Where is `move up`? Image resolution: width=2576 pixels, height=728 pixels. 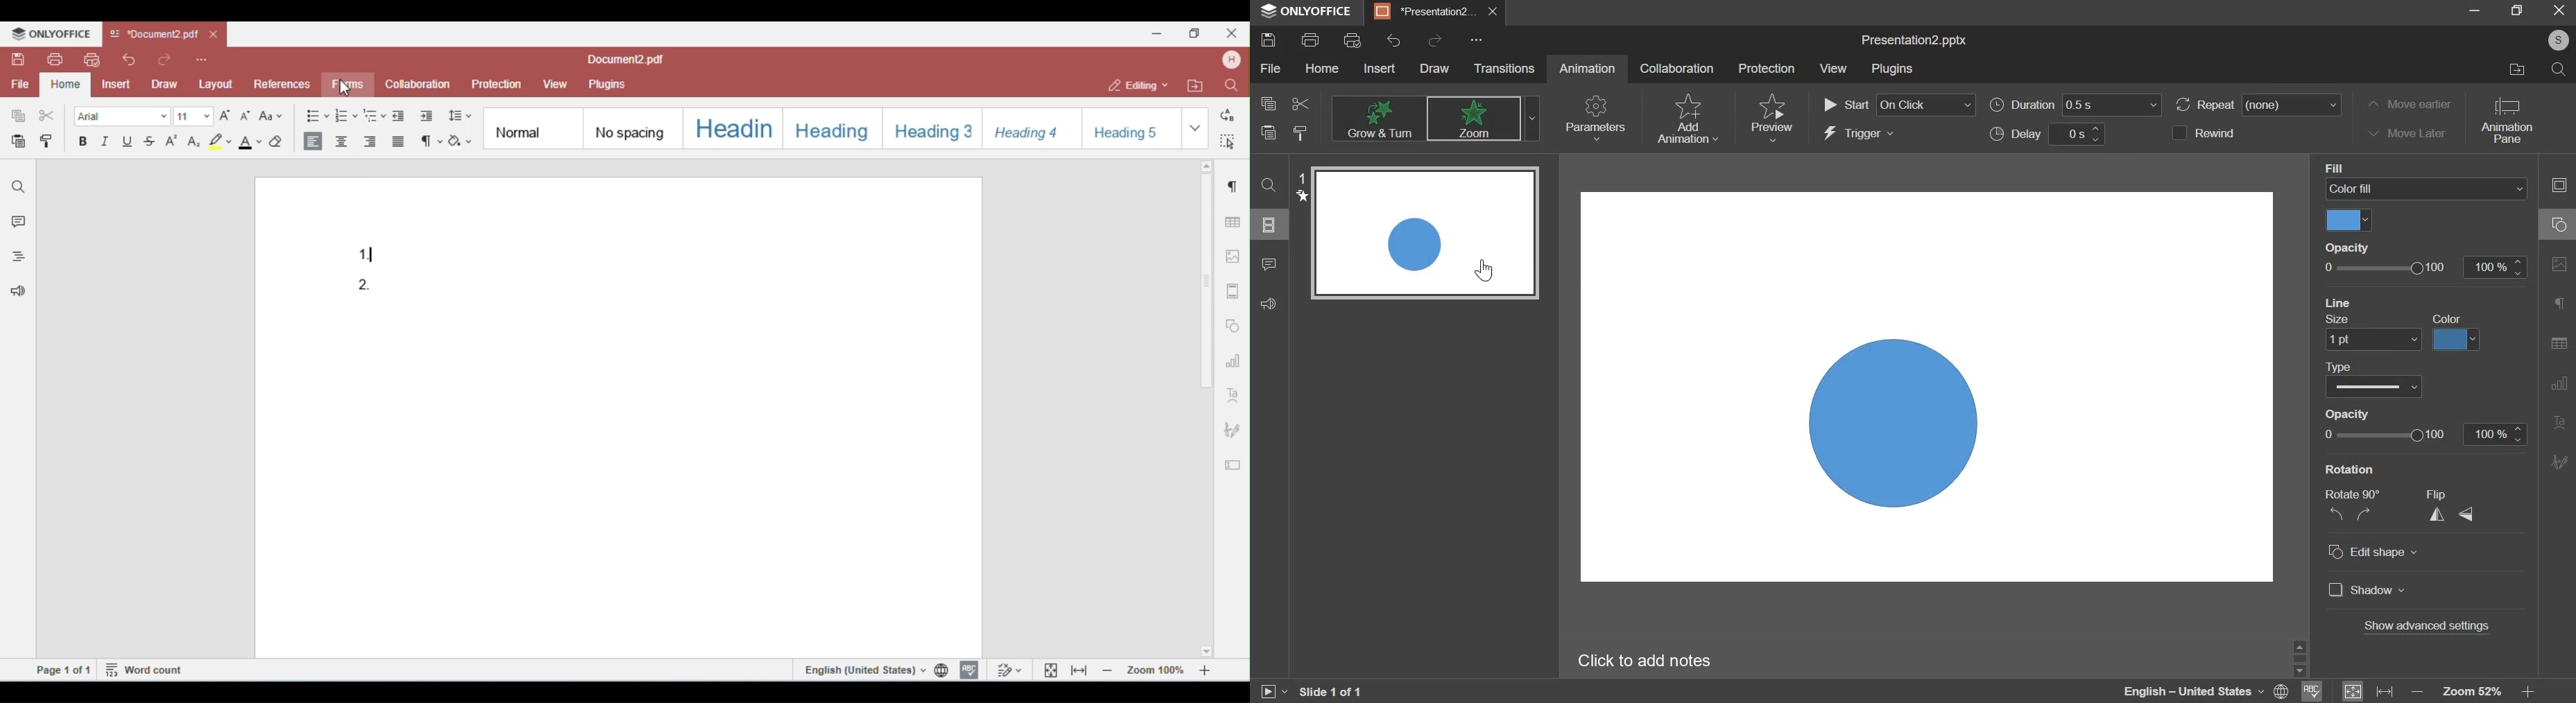 move up is located at coordinates (2302, 645).